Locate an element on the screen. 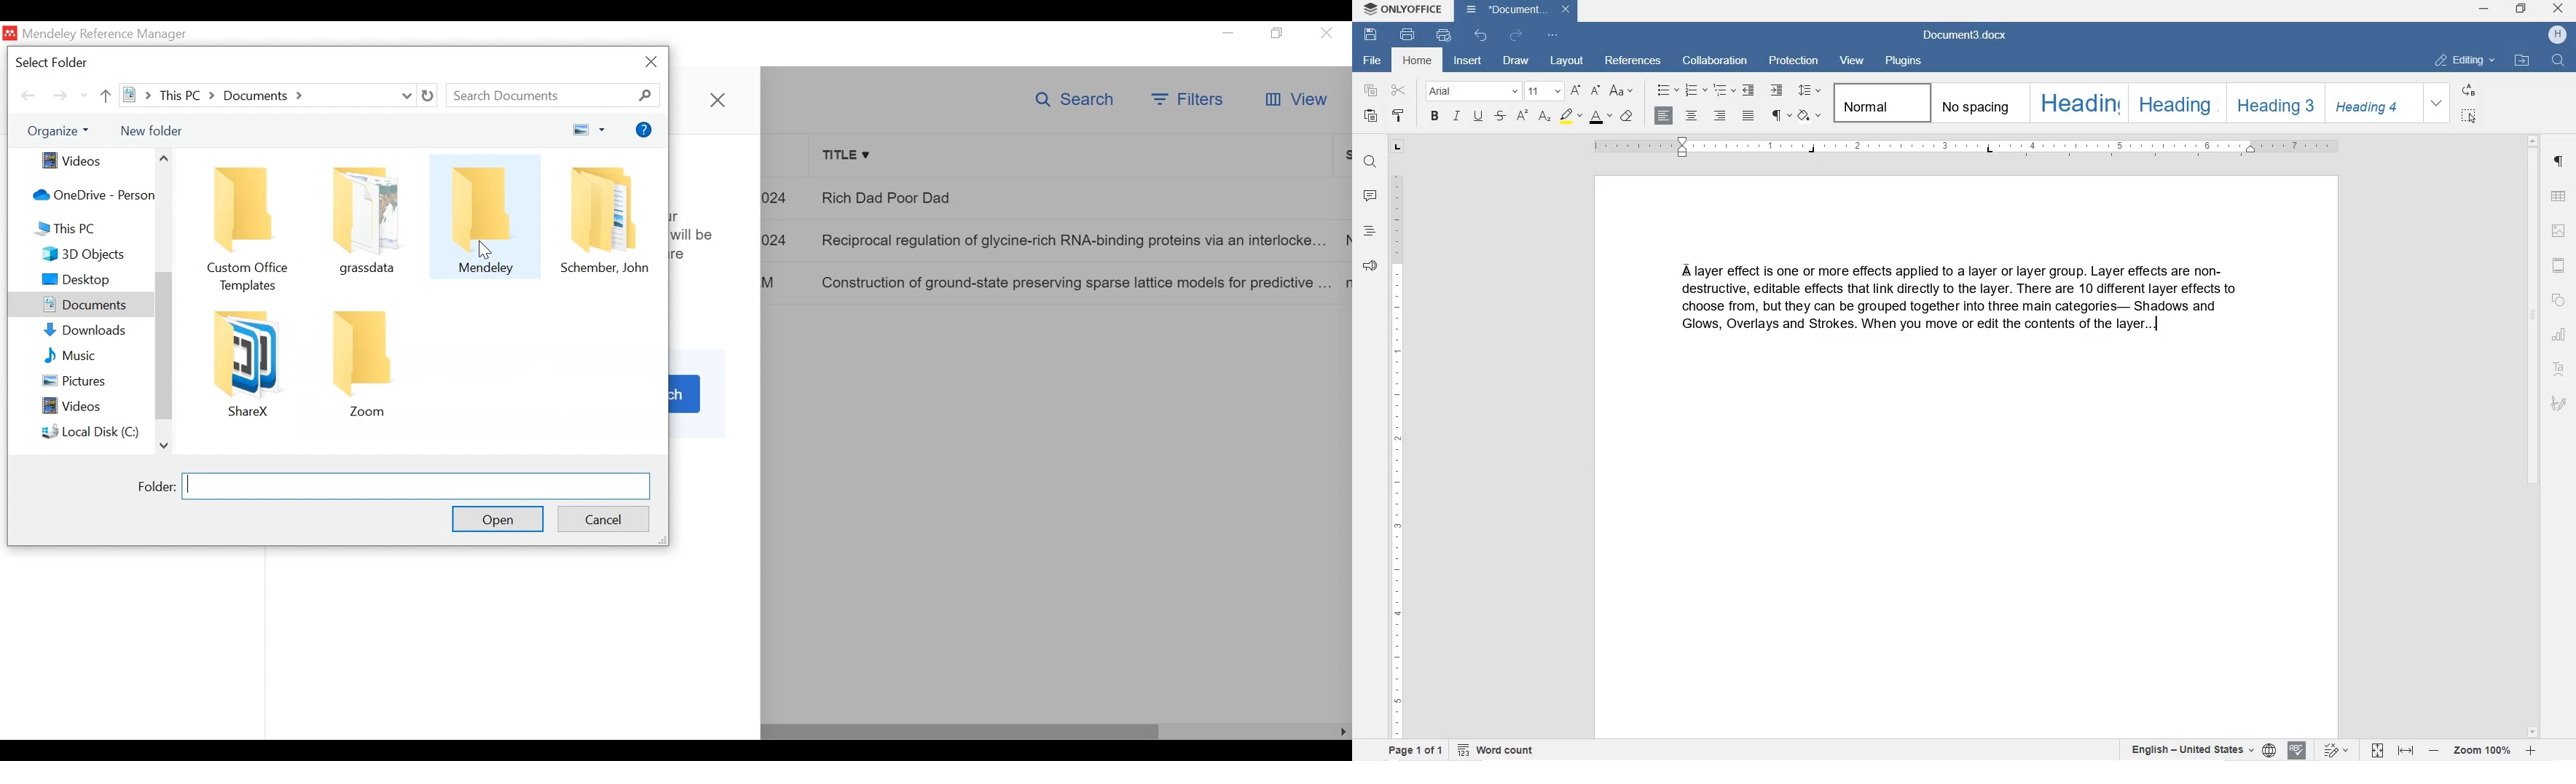 The height and width of the screenshot is (784, 2576). SIGNATURE is located at coordinates (2560, 406).